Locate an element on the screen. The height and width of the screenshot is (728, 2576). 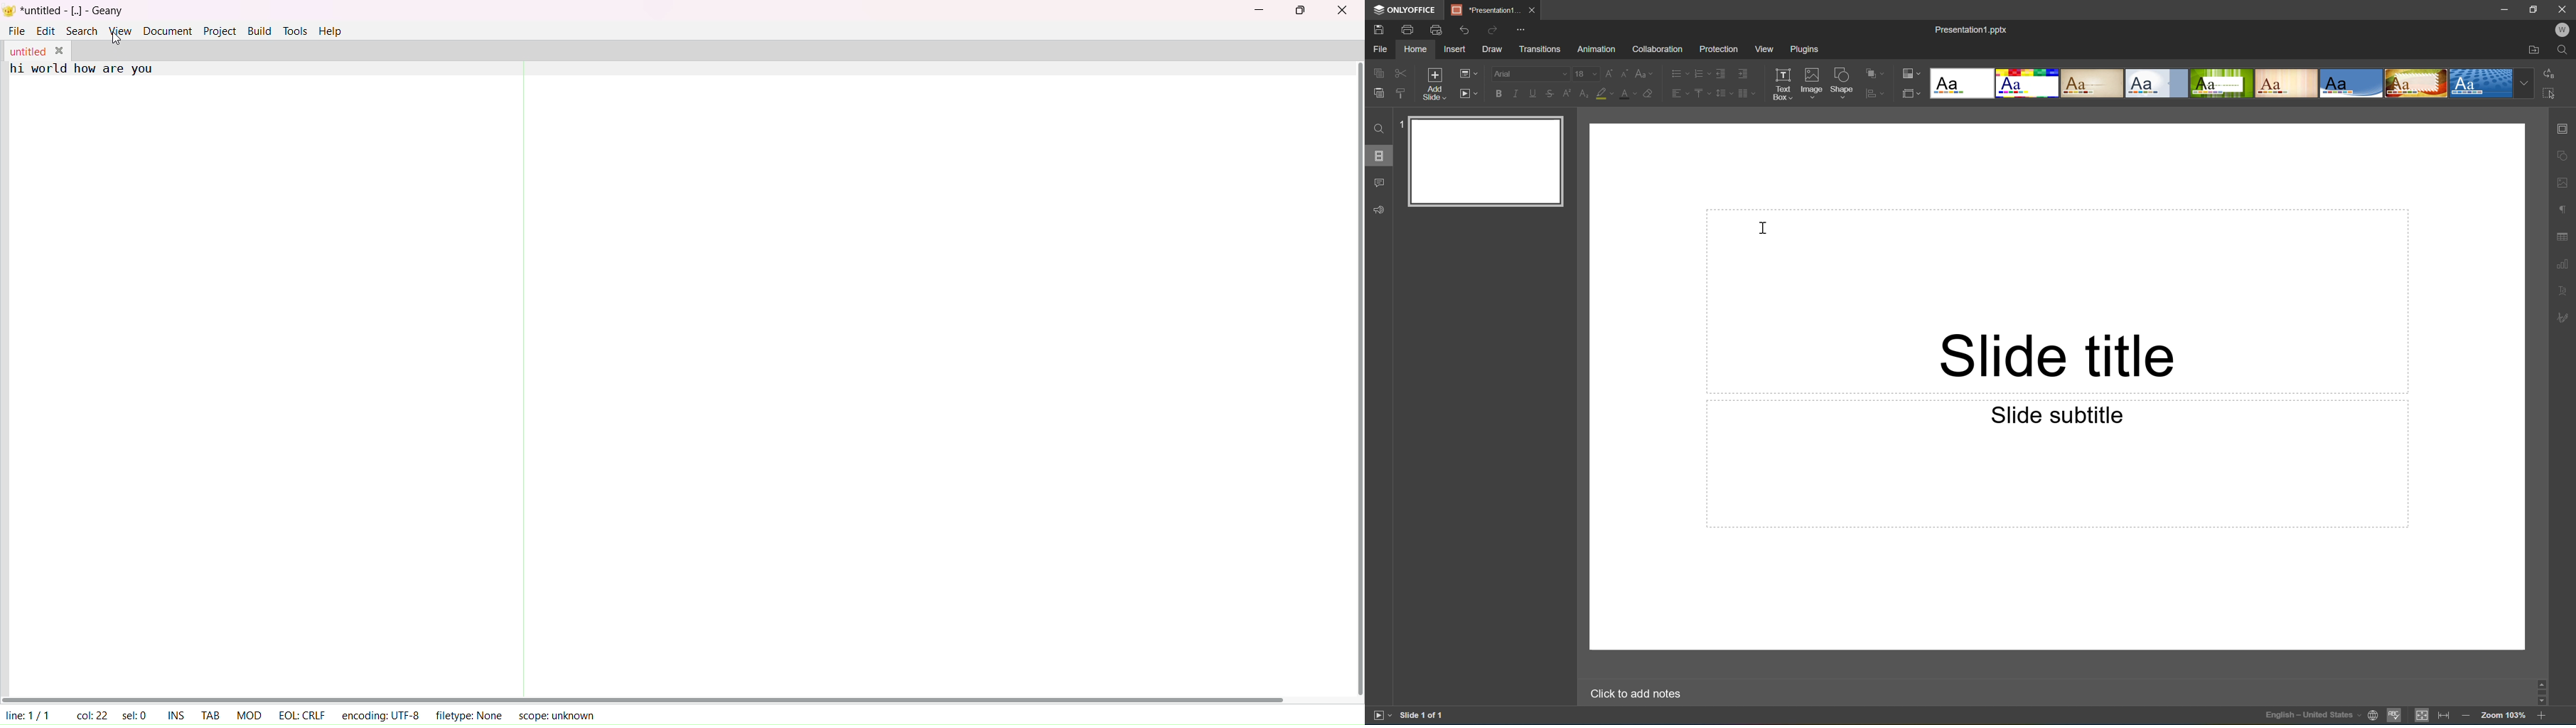
*Presentation1... is located at coordinates (1488, 10).